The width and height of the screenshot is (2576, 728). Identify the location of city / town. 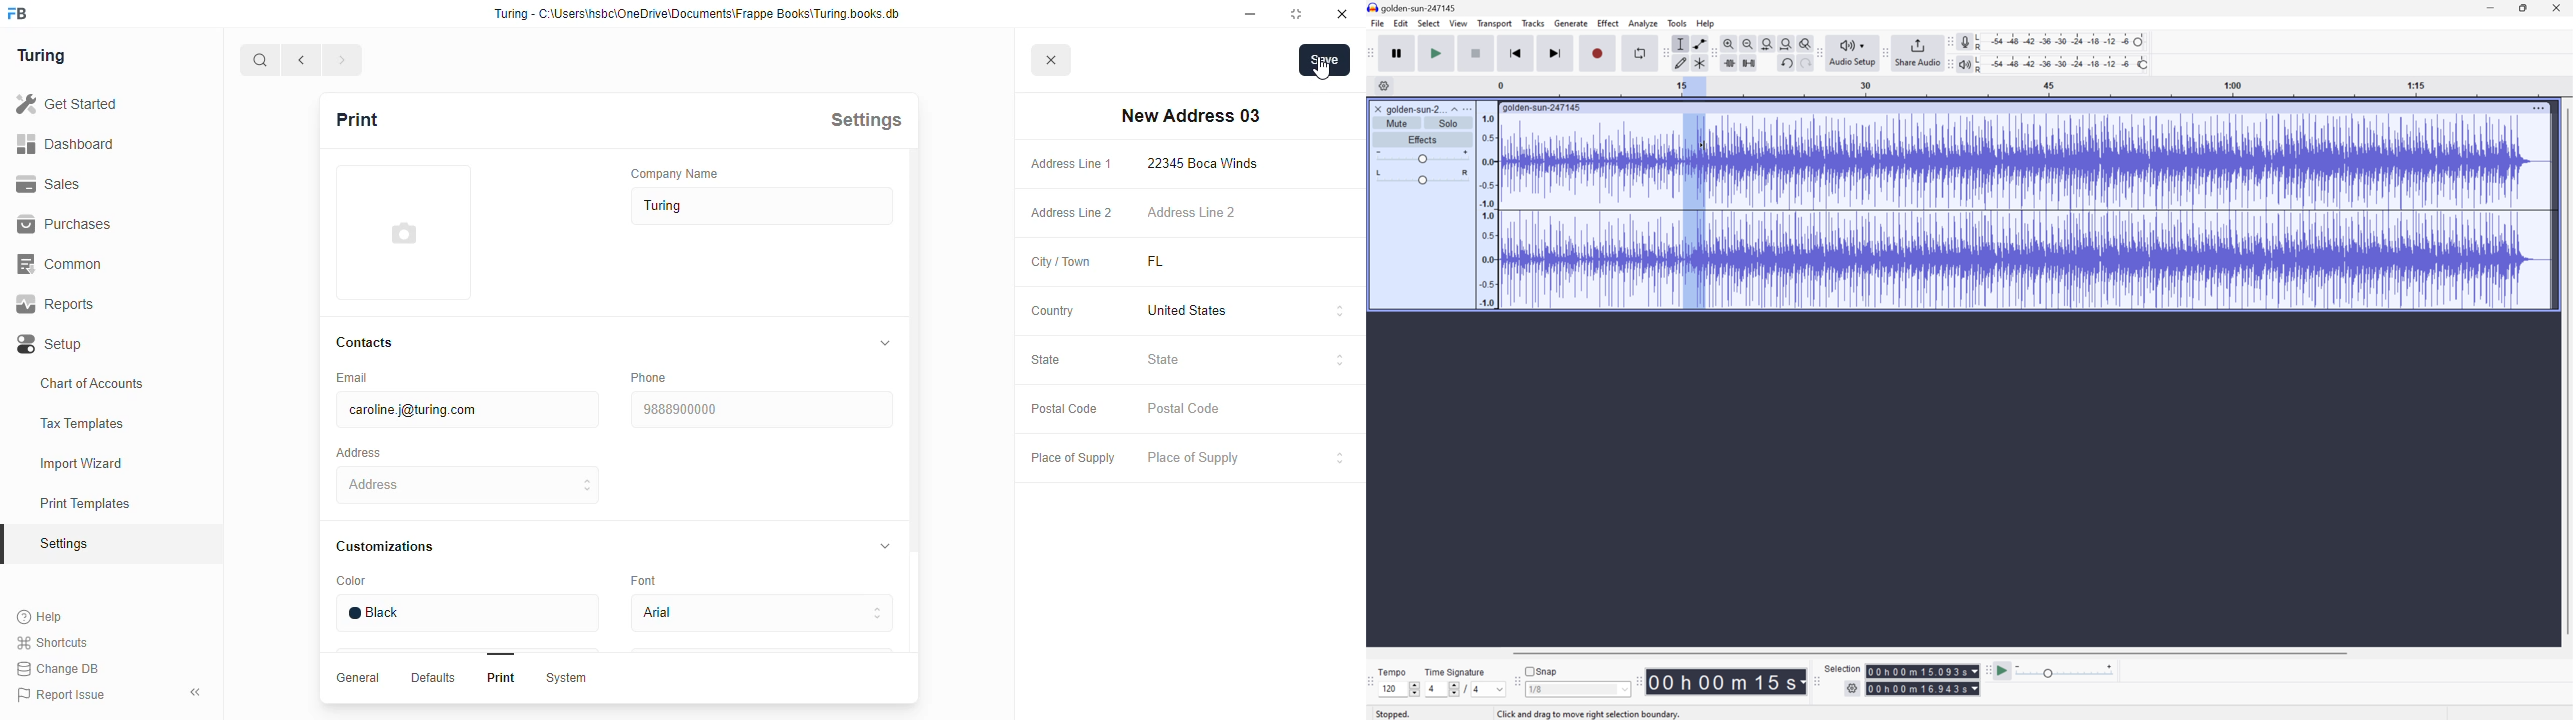
(1062, 263).